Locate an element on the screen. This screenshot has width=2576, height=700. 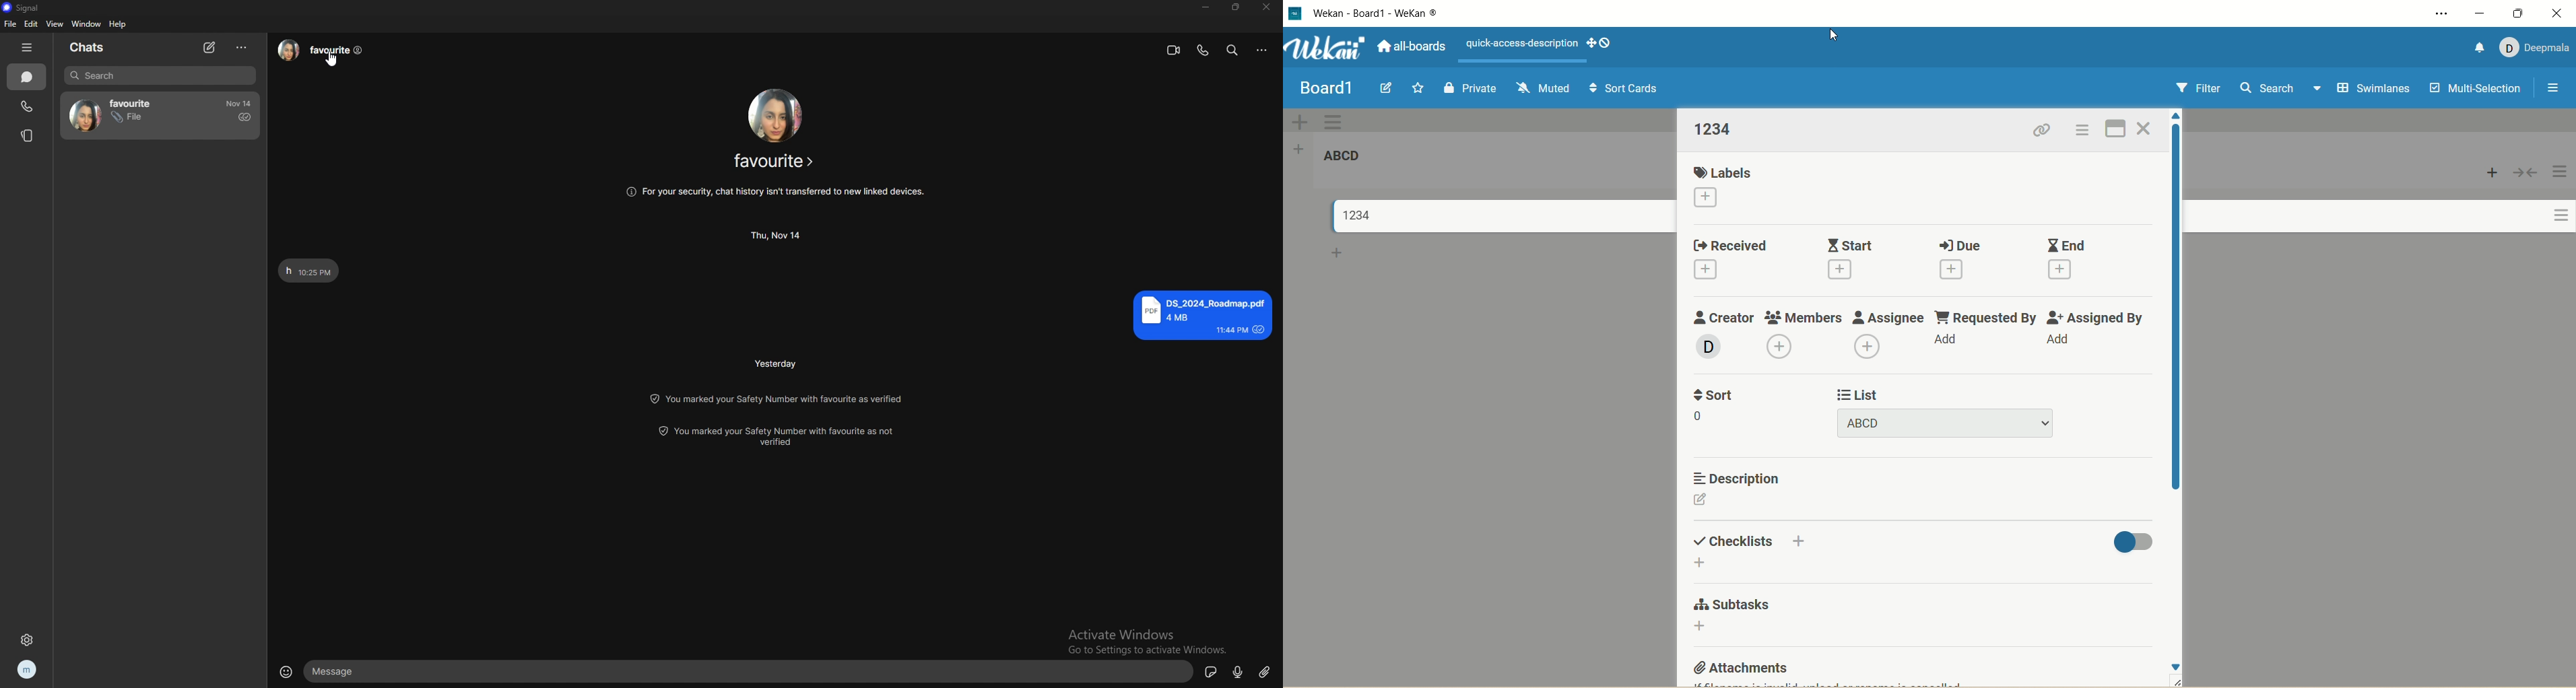
add is located at coordinates (1954, 269).